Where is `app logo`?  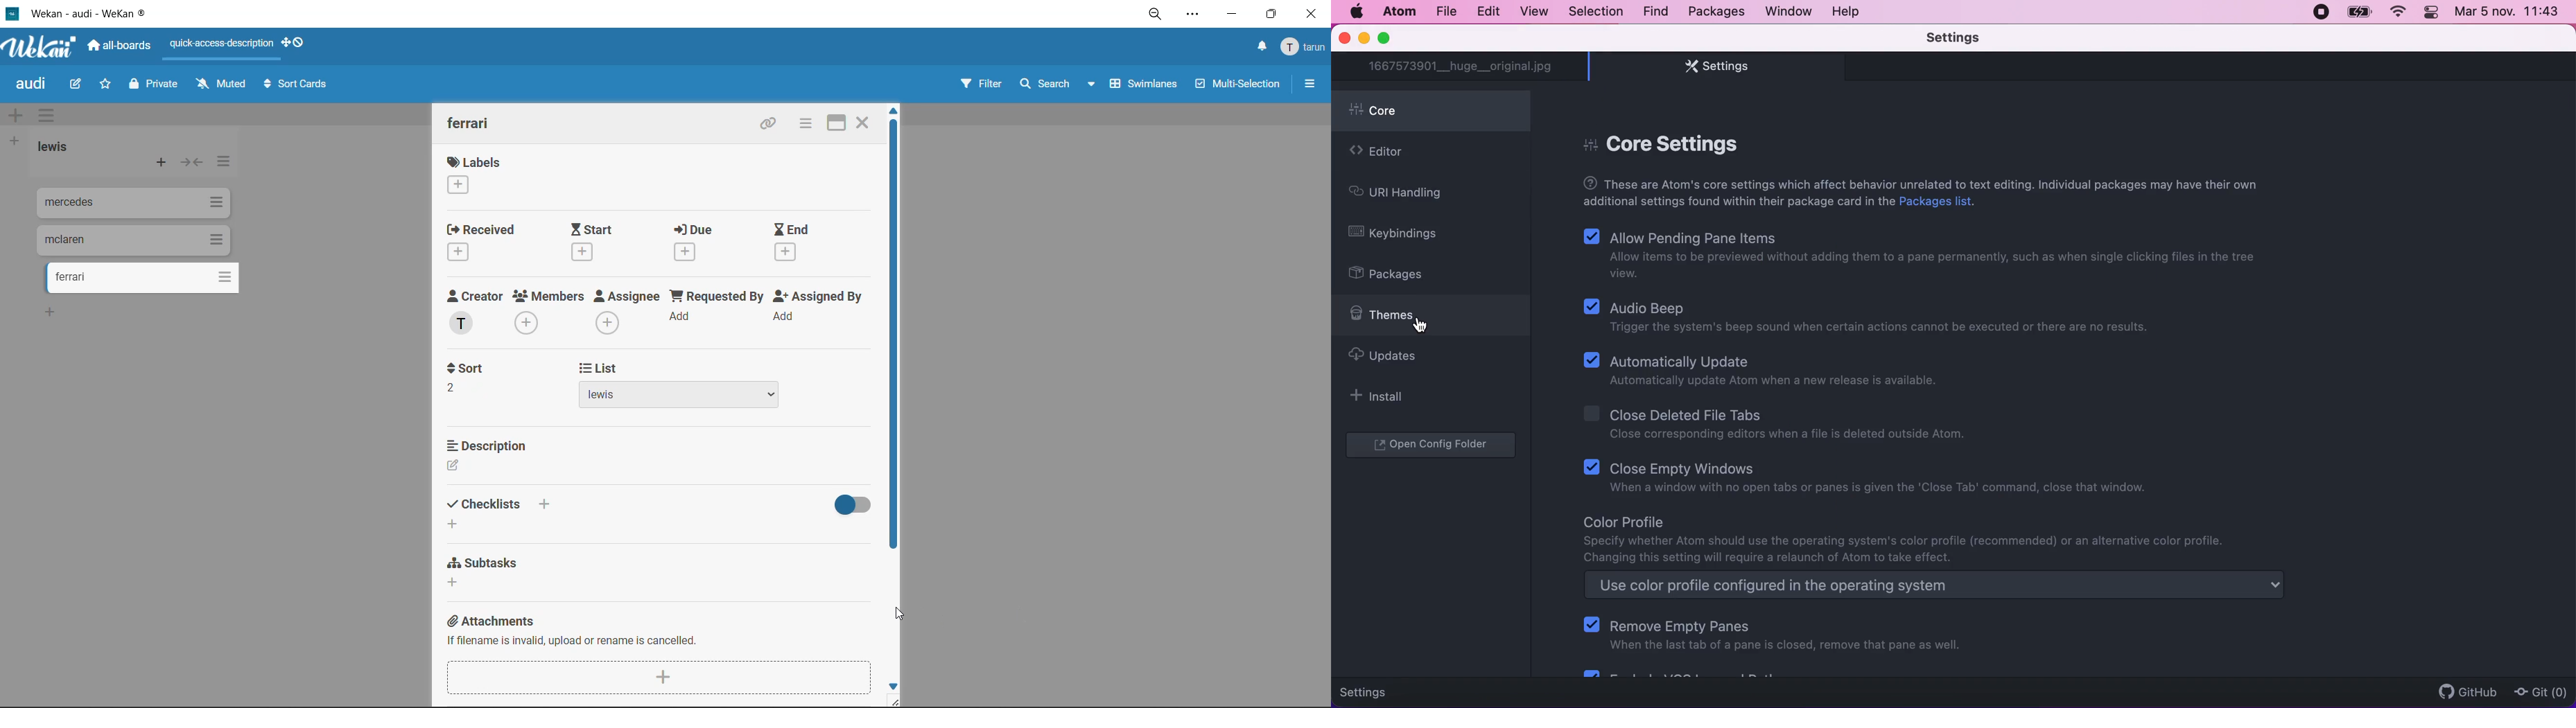
app logo is located at coordinates (46, 48).